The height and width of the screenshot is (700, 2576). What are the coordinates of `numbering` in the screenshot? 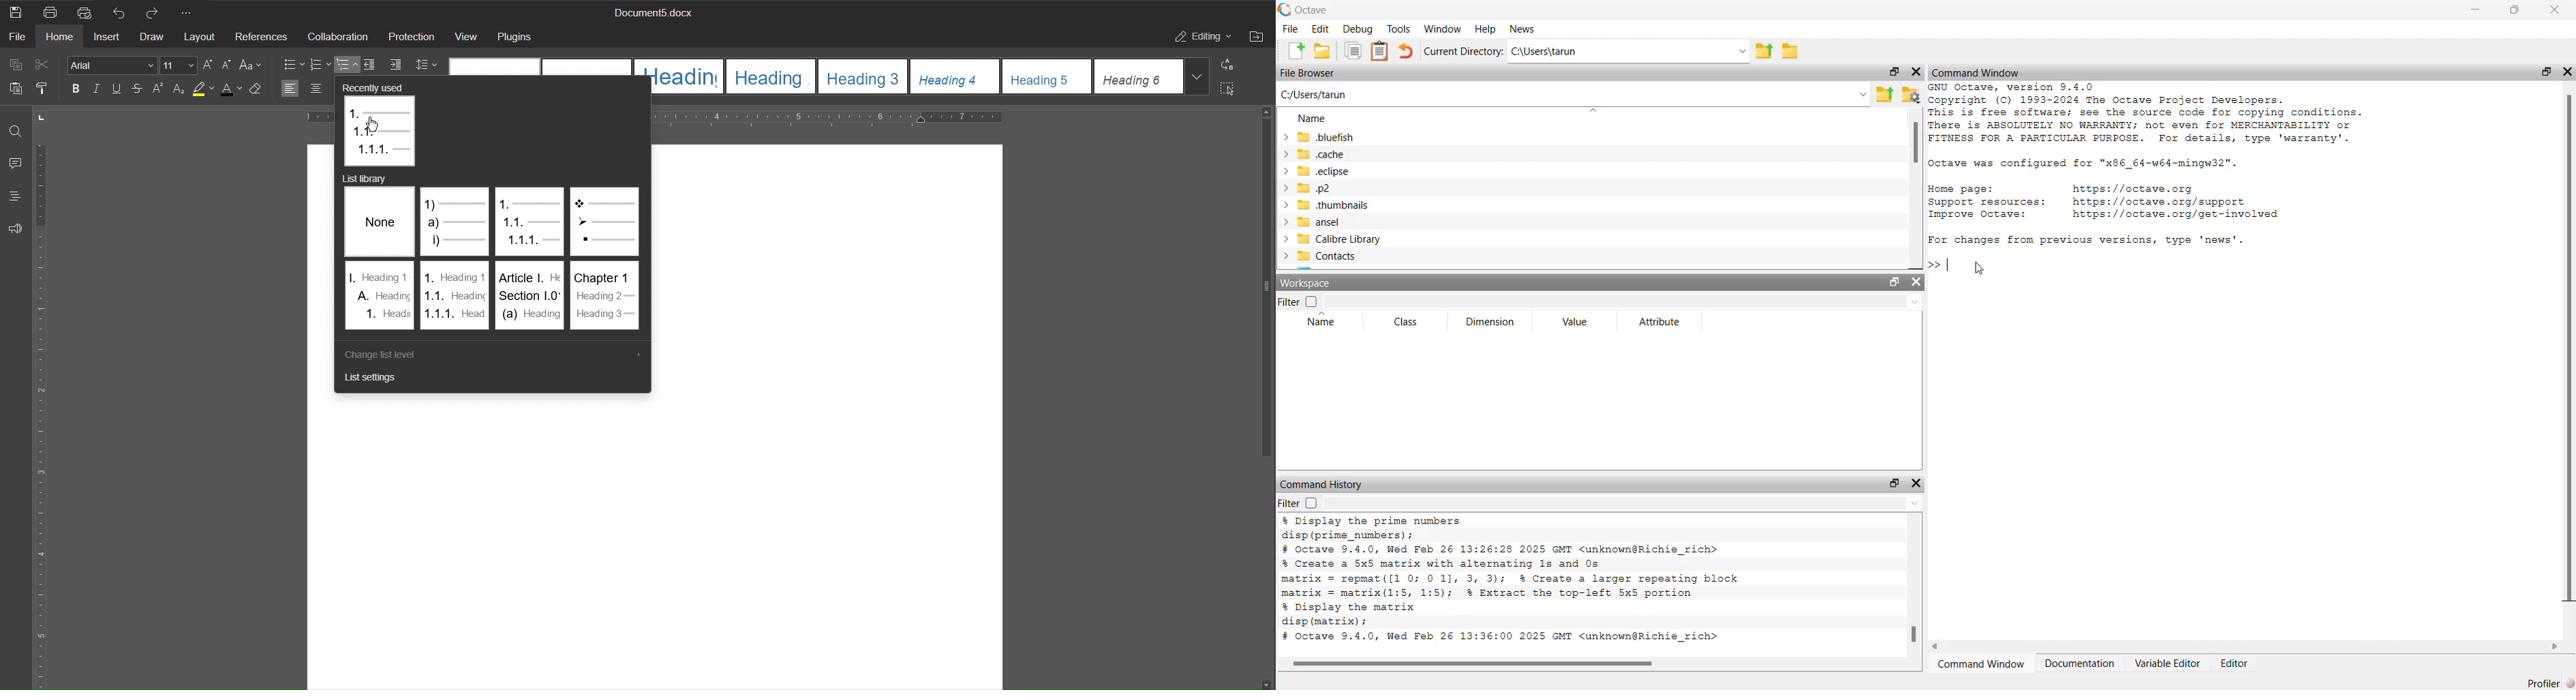 It's located at (320, 65).